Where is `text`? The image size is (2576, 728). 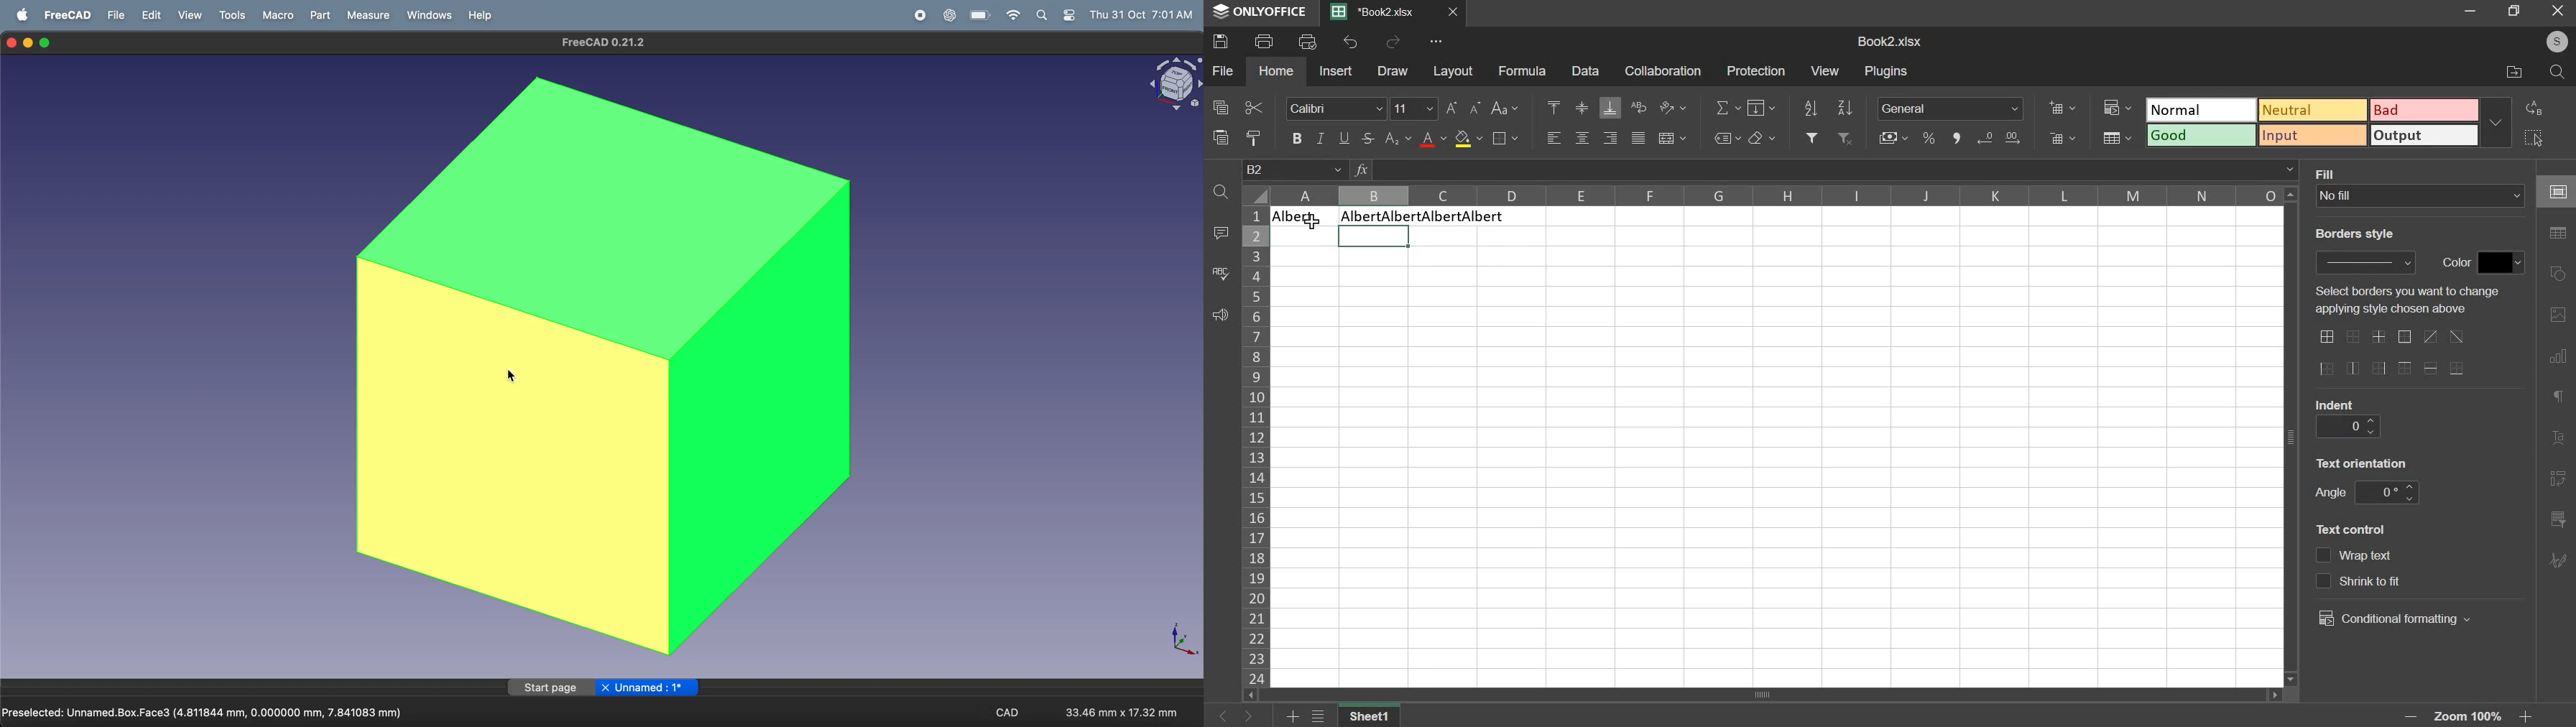 text is located at coordinates (2337, 402).